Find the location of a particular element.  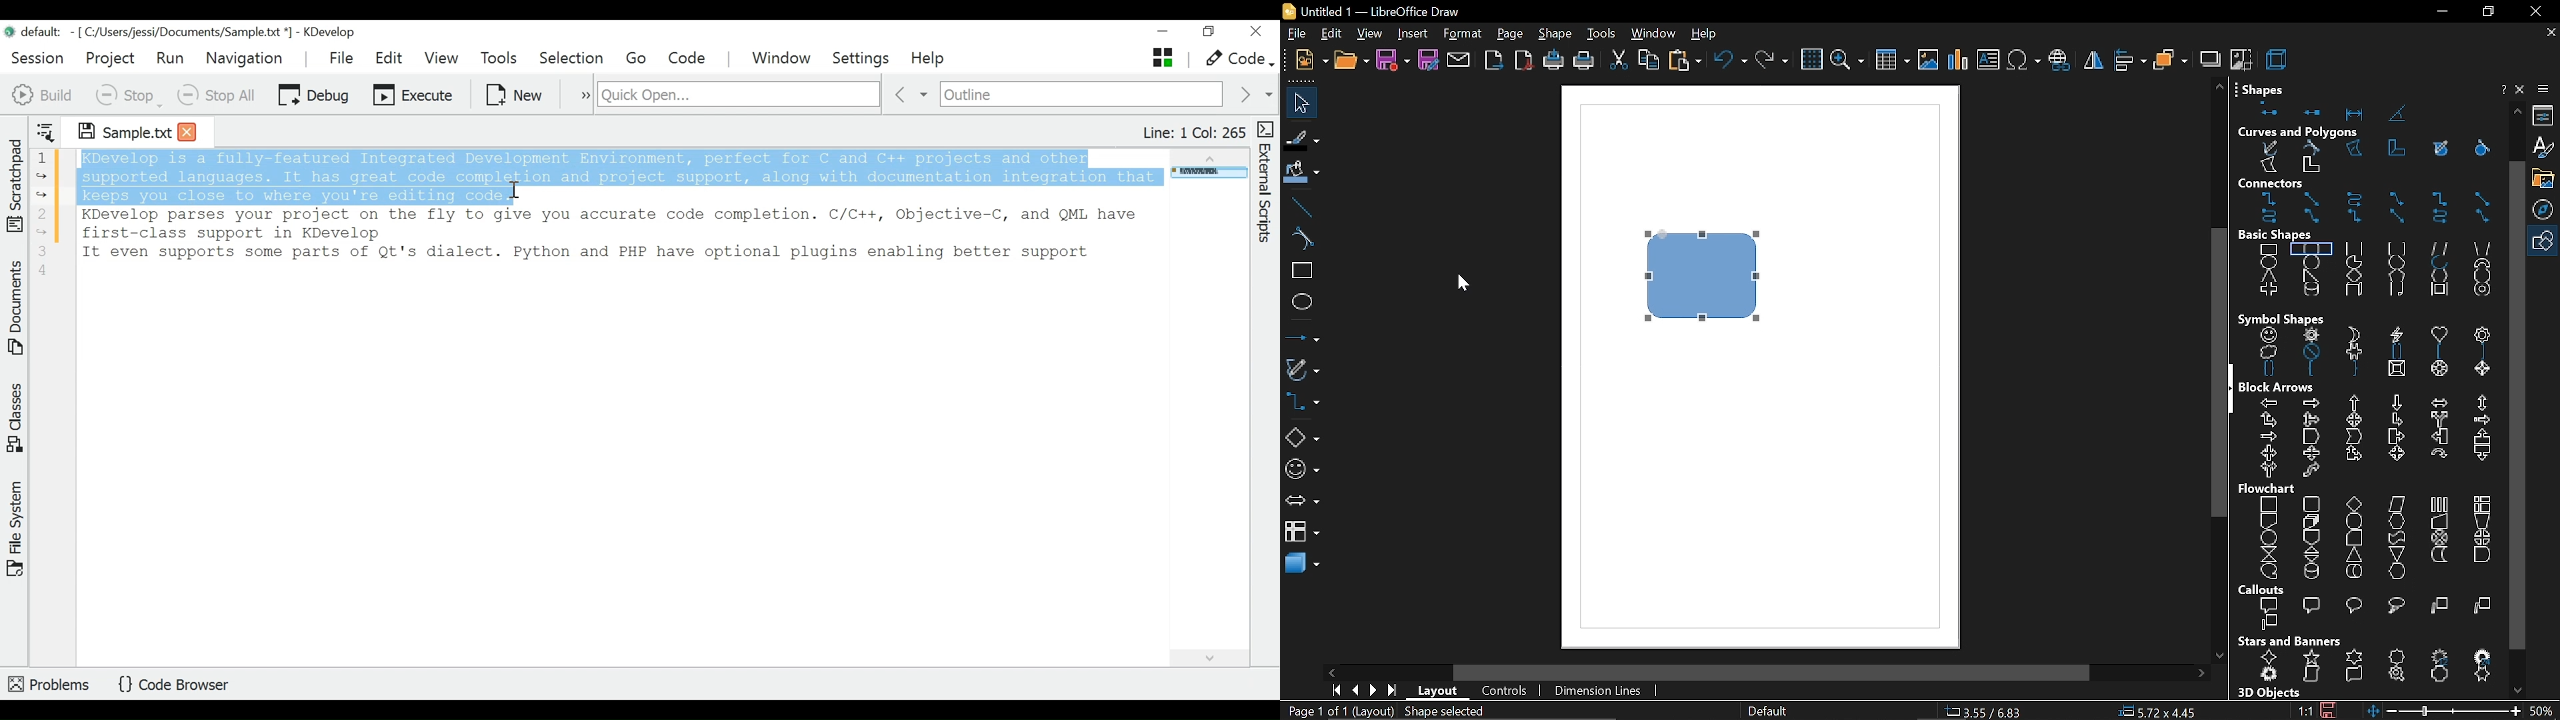

save as is located at coordinates (1429, 61).